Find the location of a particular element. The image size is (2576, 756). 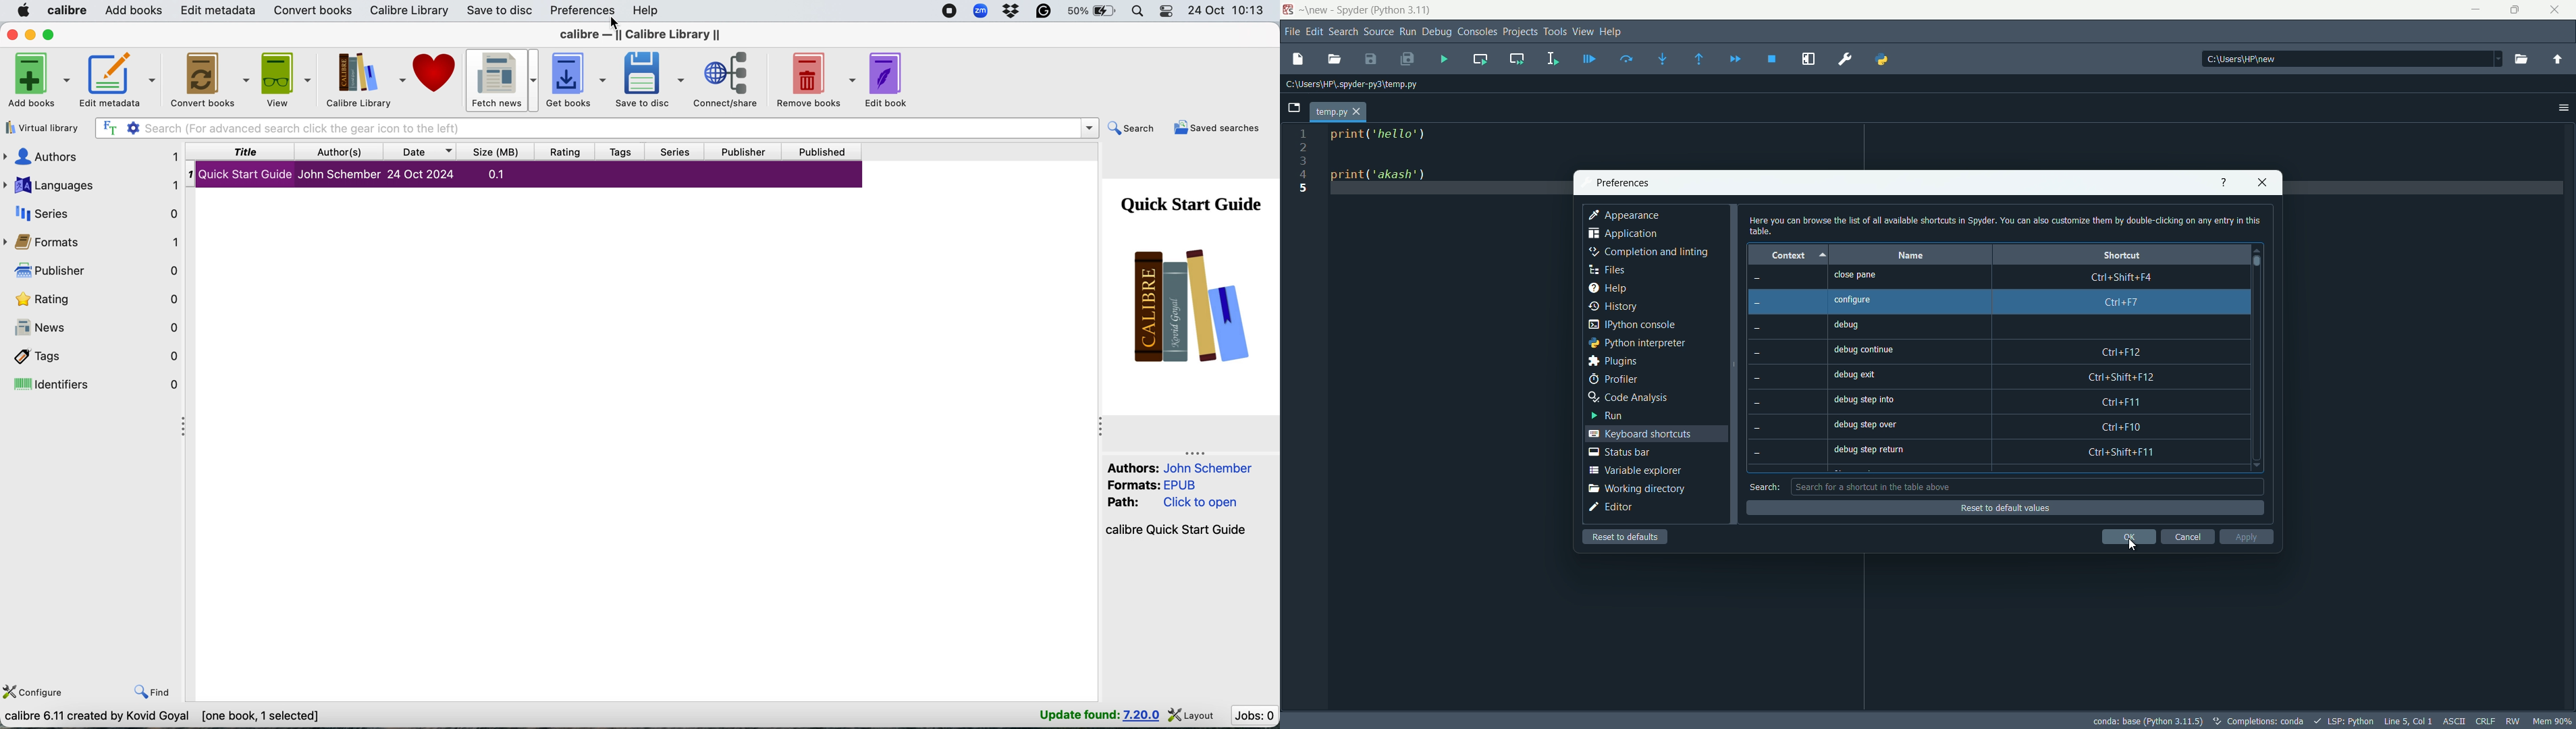

run current cell is located at coordinates (1479, 58).